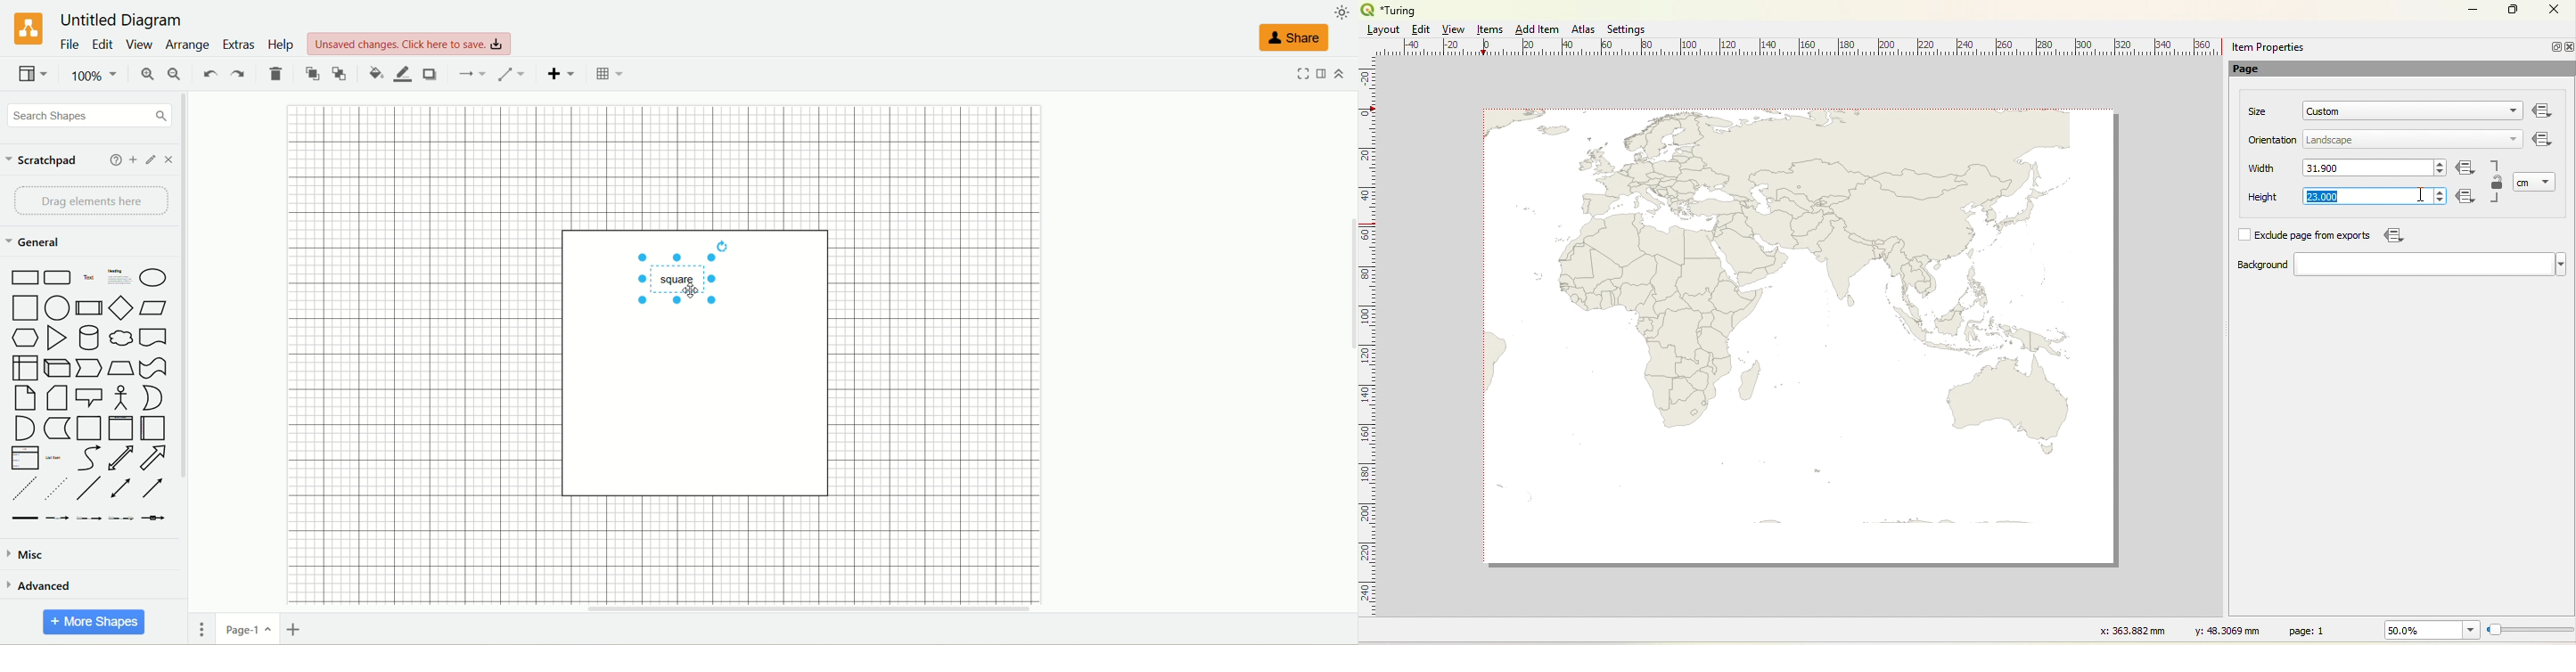 The image size is (2576, 672). I want to click on redo, so click(235, 75).